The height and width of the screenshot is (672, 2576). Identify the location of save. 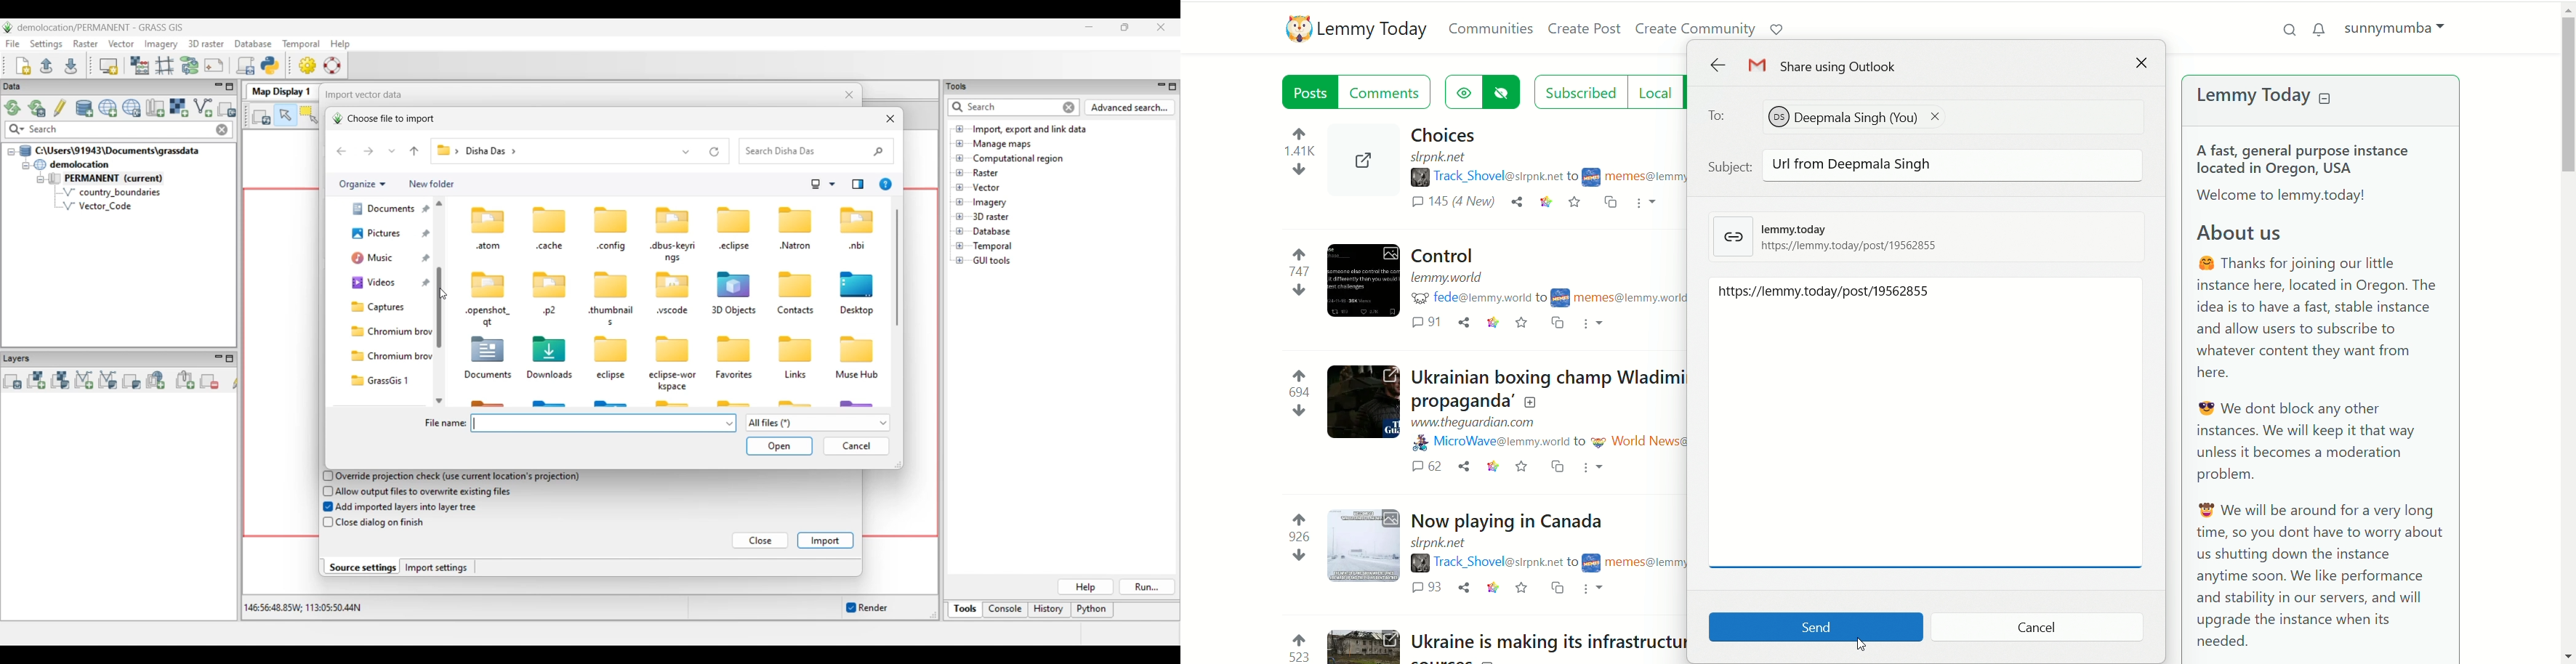
(1521, 467).